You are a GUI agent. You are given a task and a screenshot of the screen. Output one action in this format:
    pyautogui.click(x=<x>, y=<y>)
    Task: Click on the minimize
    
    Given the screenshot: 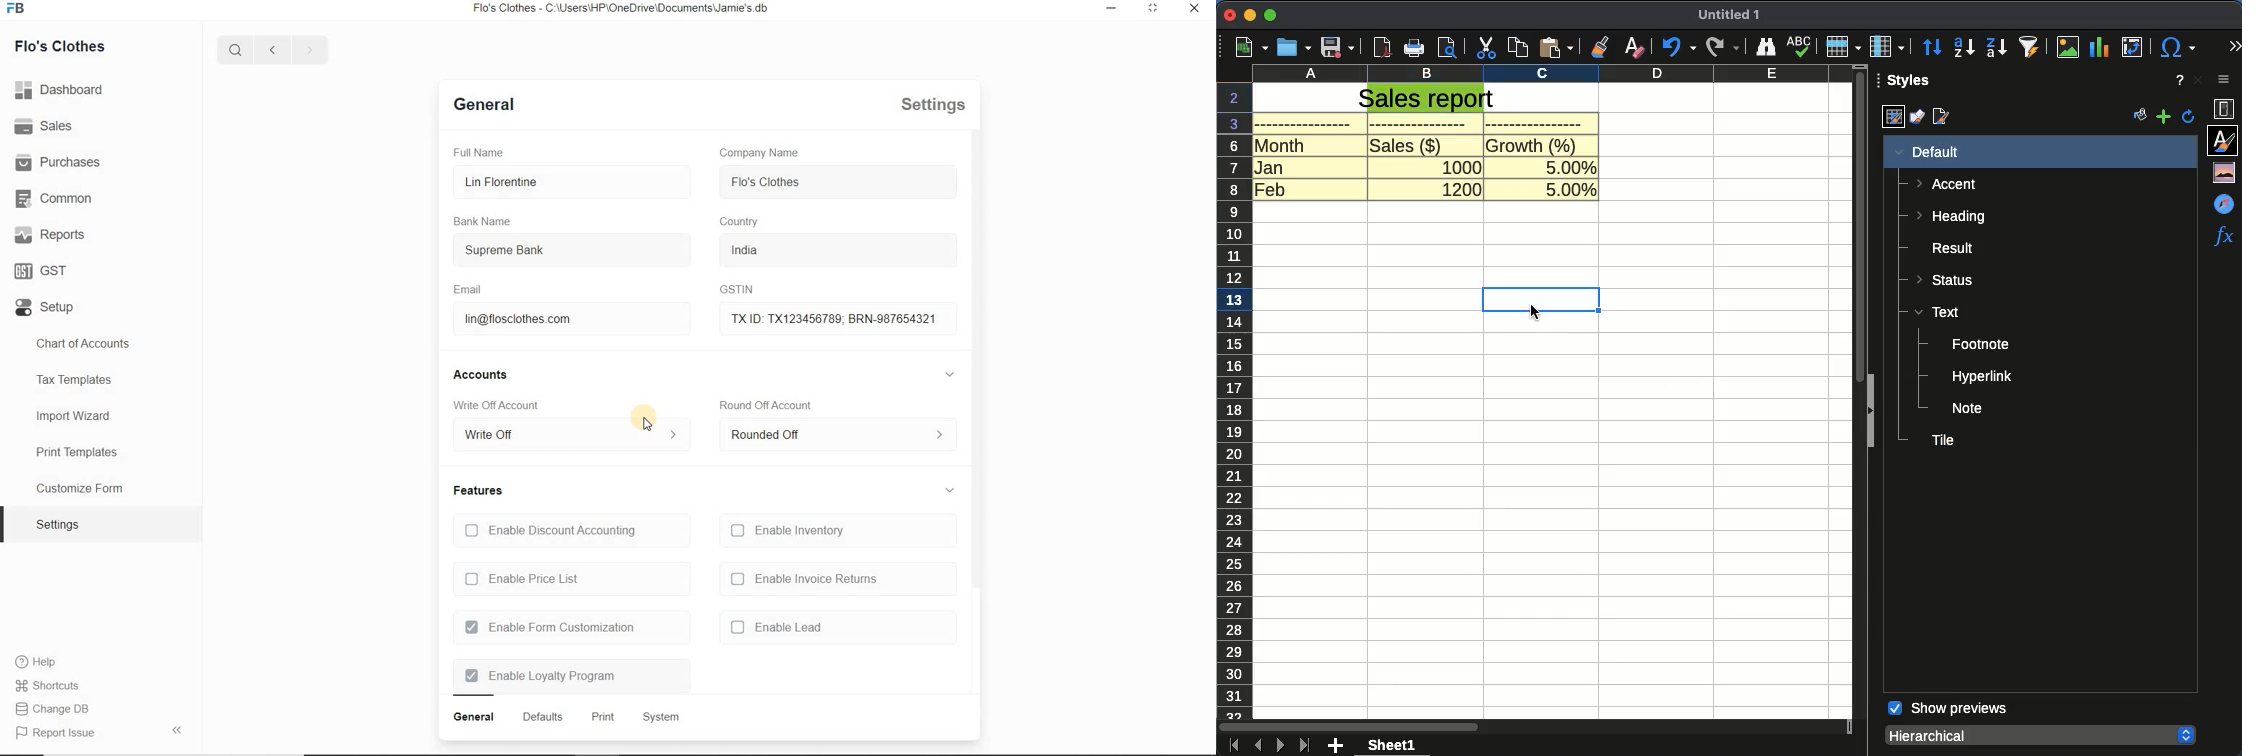 What is the action you would take?
    pyautogui.click(x=1154, y=10)
    